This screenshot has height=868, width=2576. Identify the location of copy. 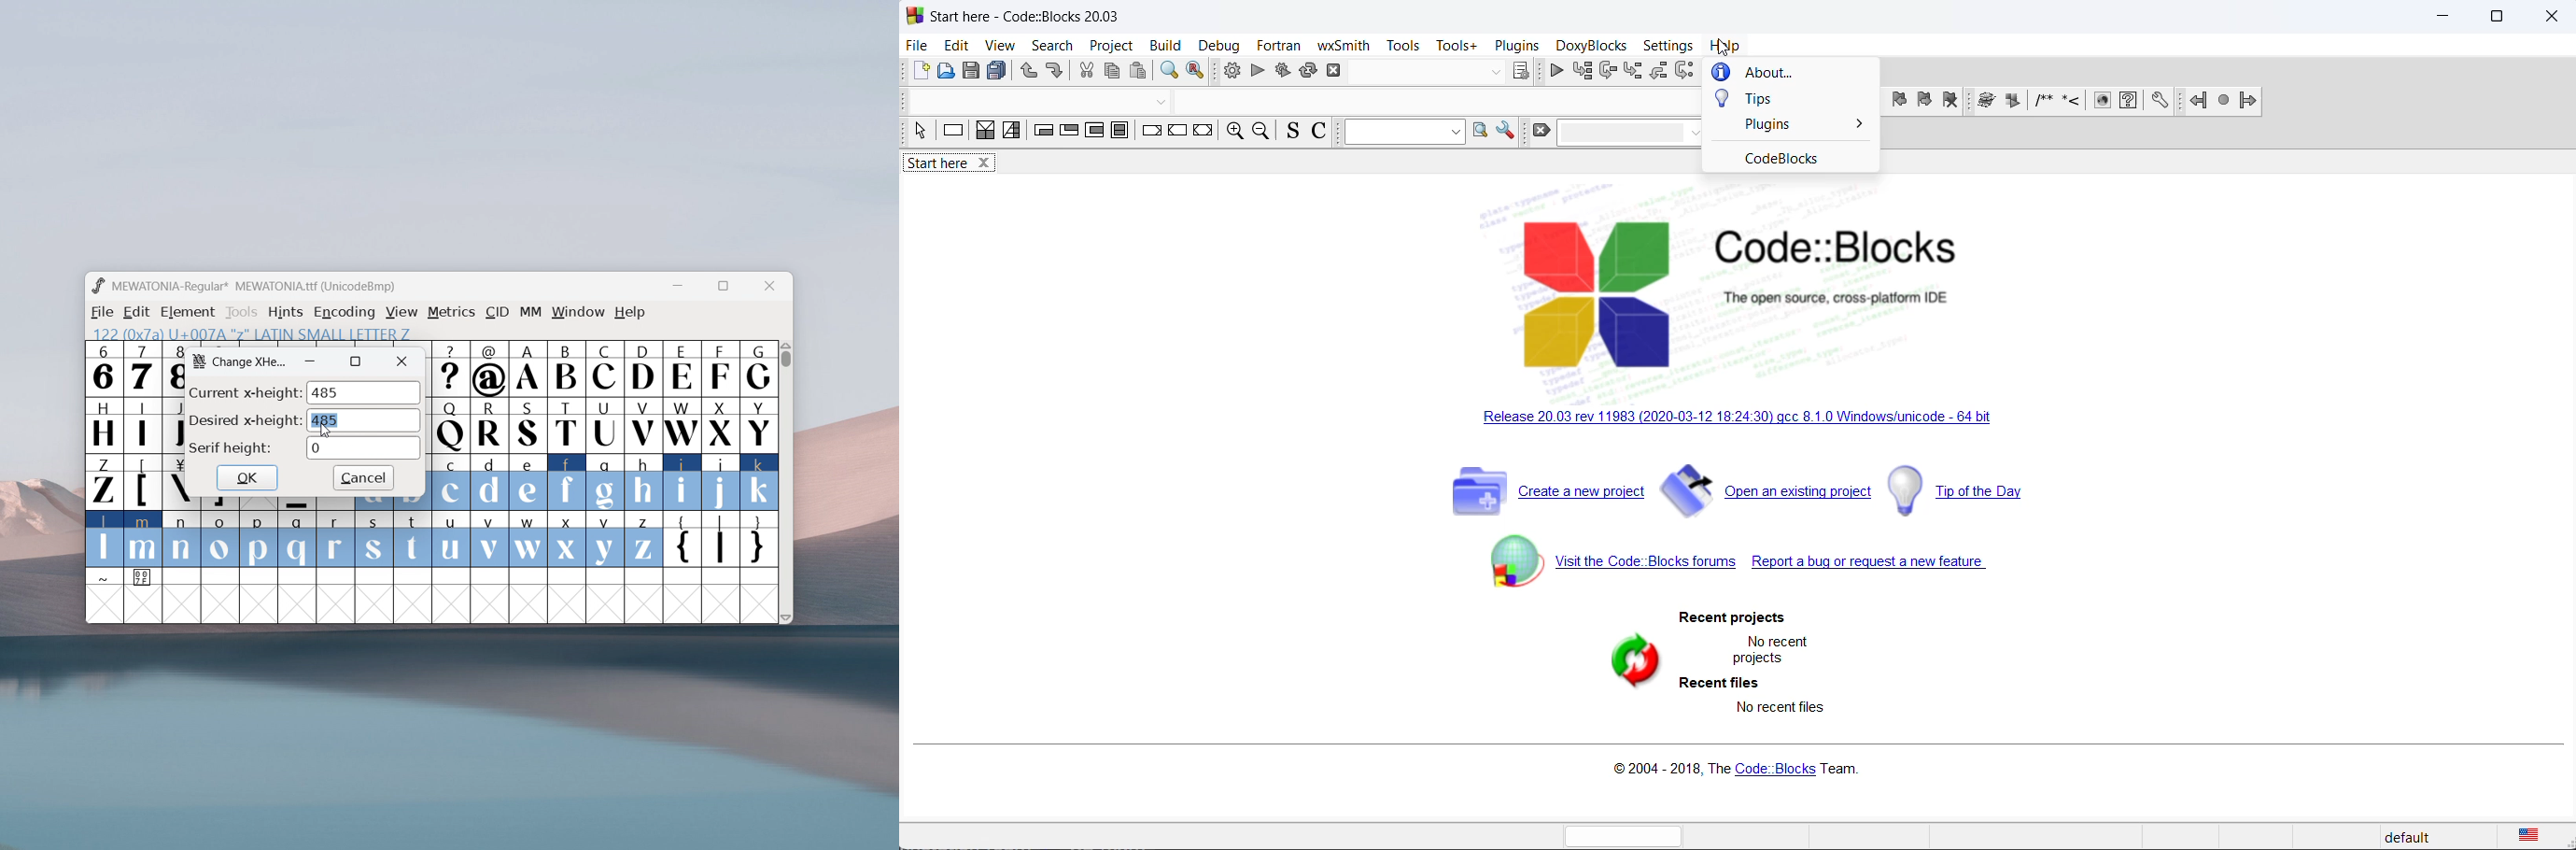
(1112, 72).